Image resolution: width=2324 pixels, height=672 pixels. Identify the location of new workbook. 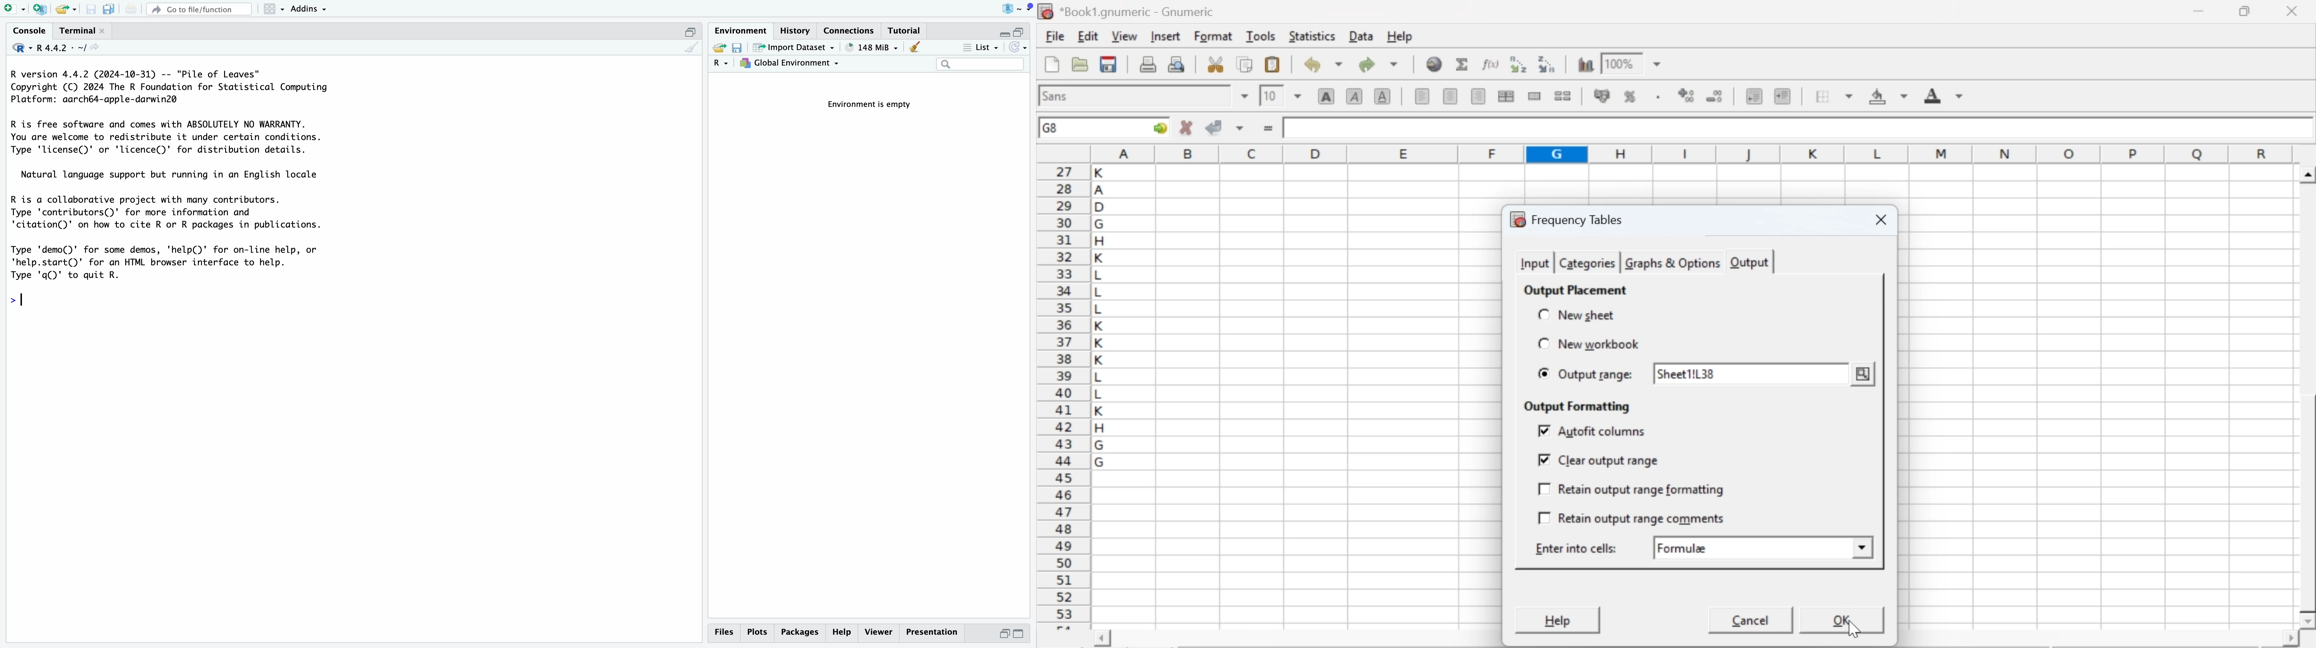
(1586, 344).